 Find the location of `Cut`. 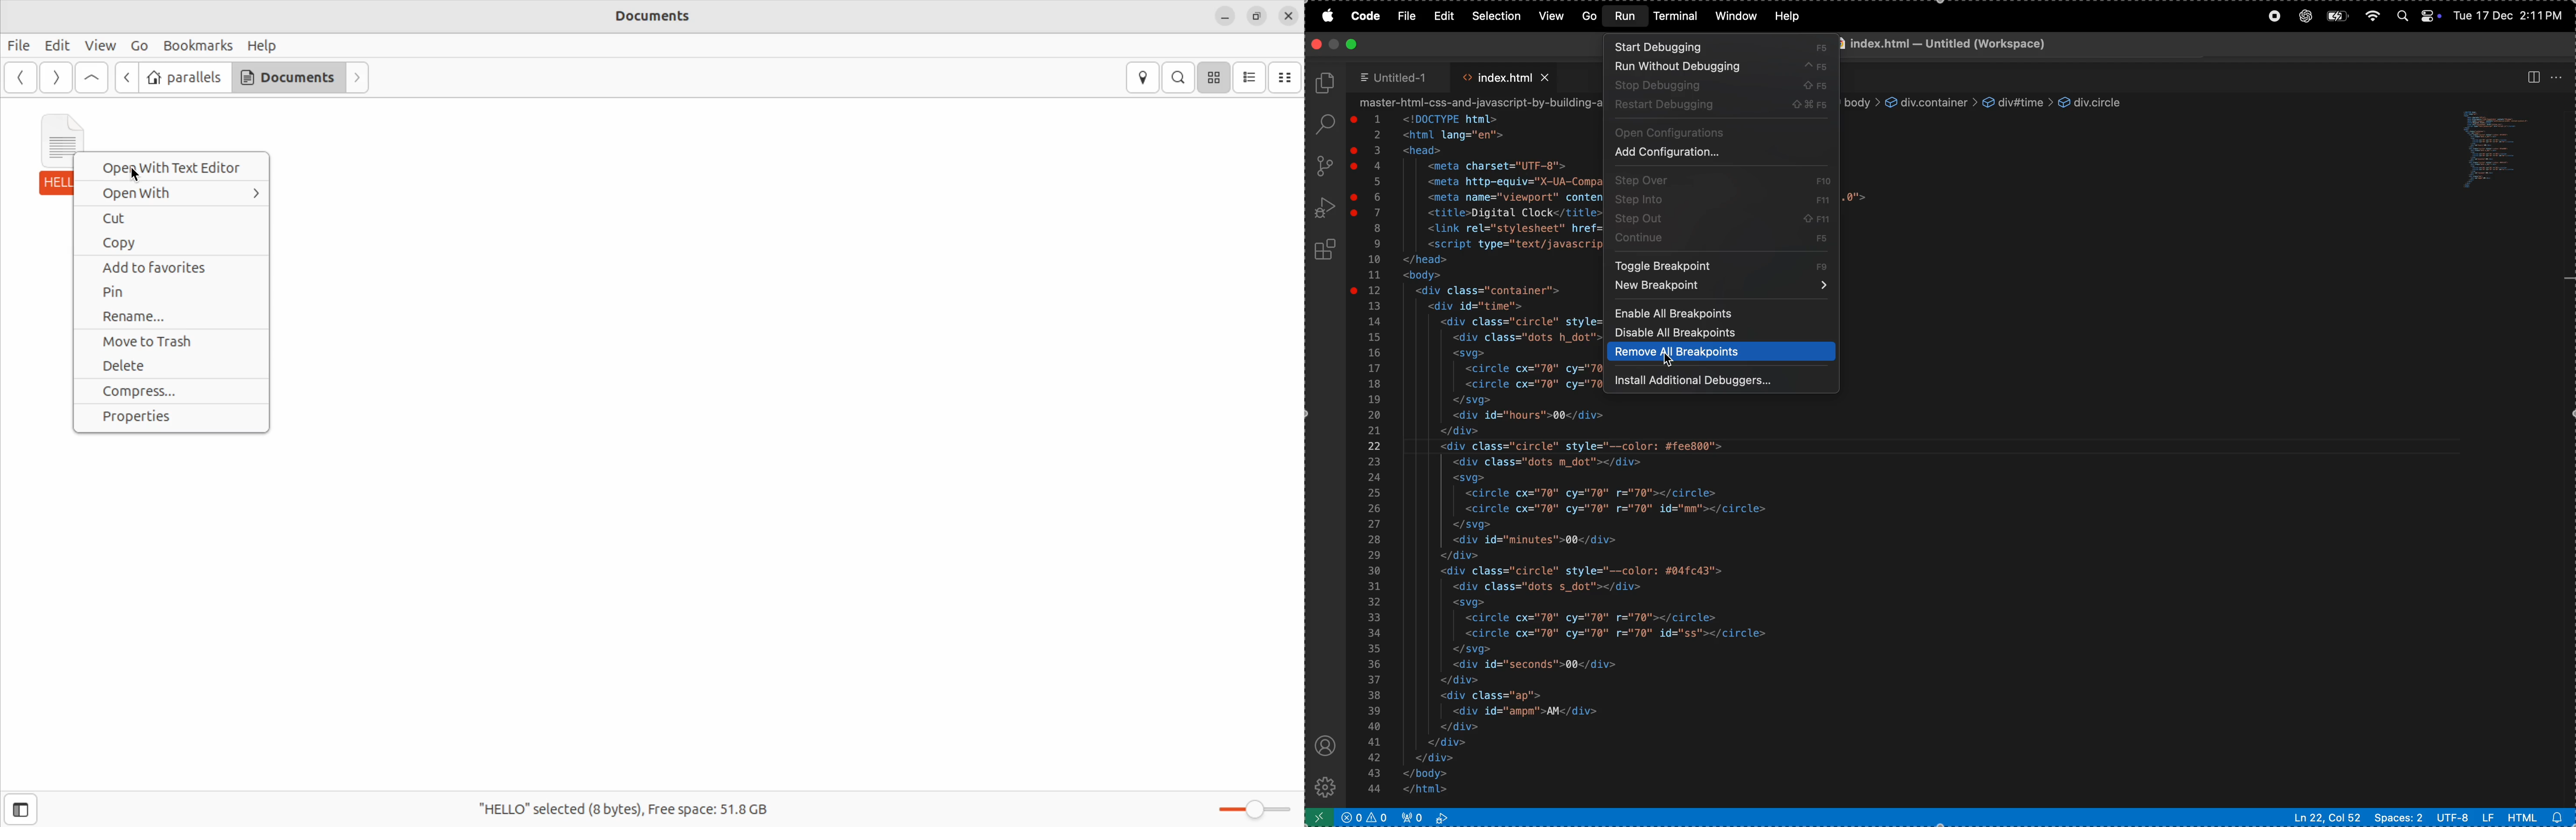

Cut is located at coordinates (171, 218).